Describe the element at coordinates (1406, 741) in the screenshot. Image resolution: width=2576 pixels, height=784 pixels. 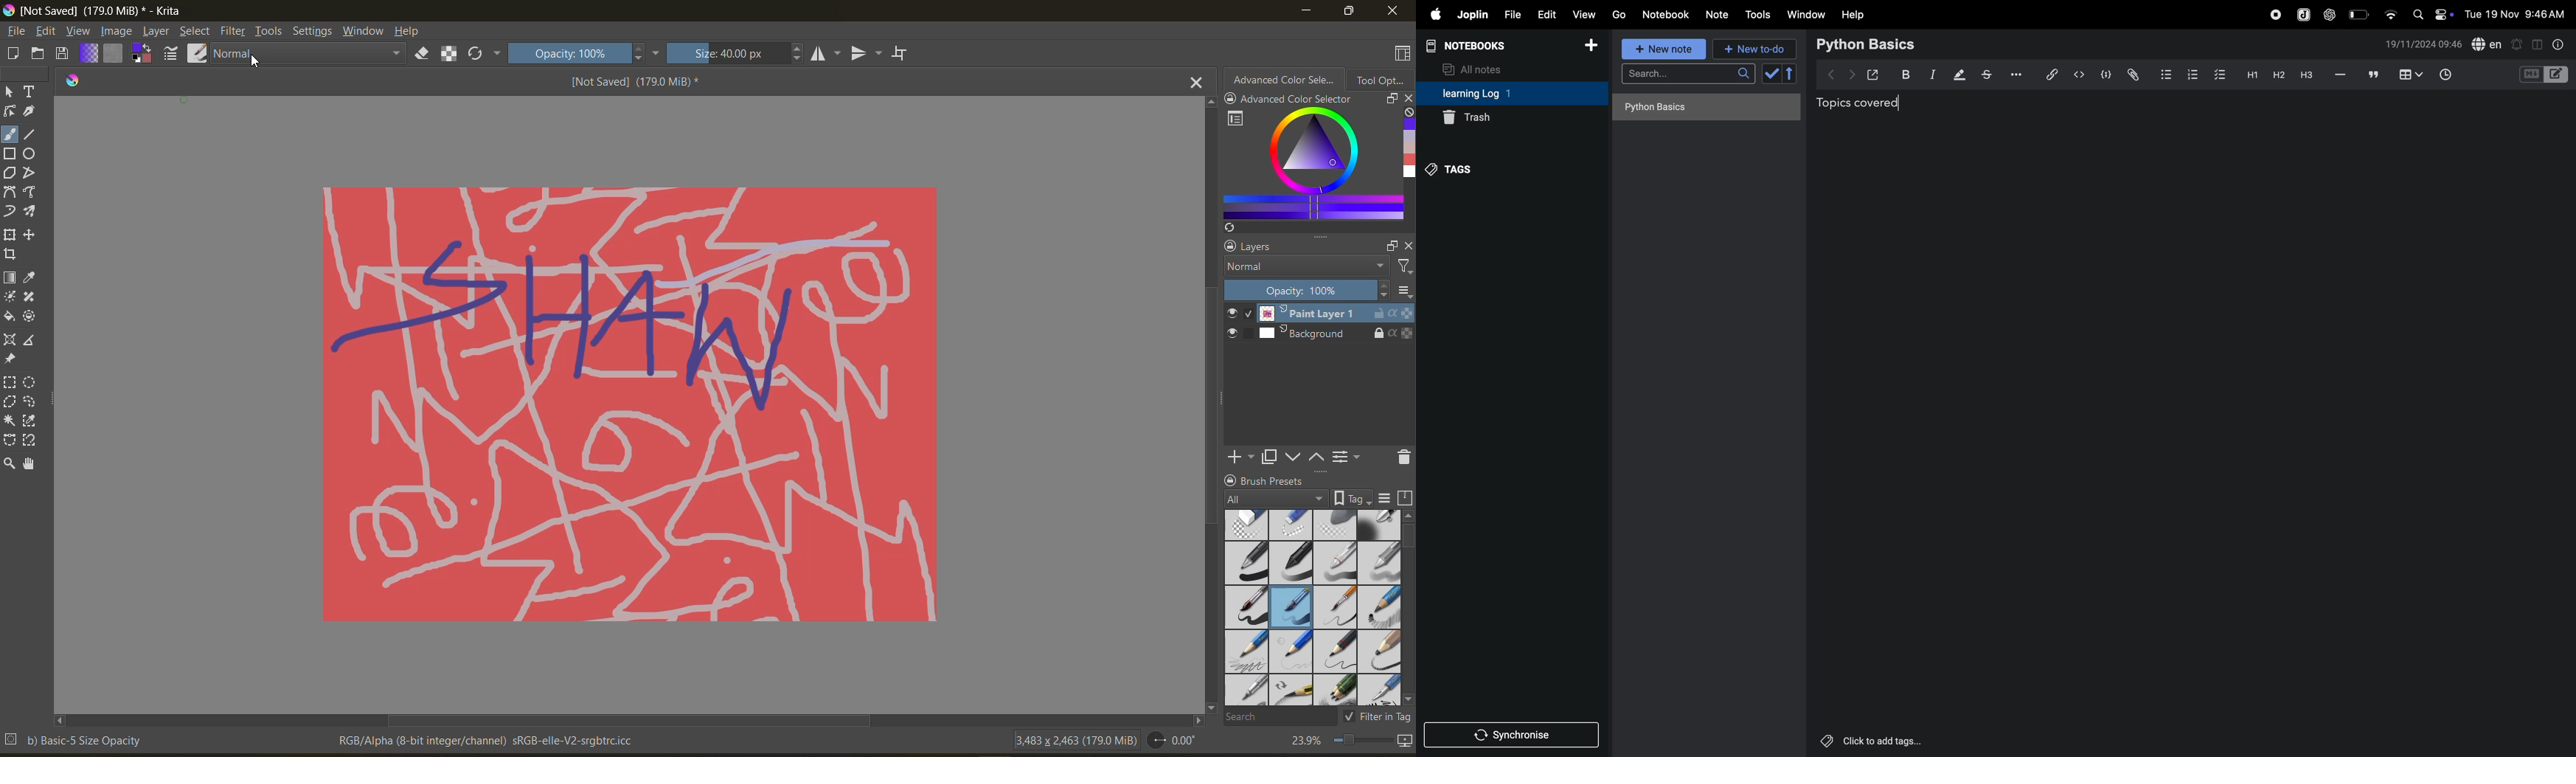
I see `map canvas` at that location.